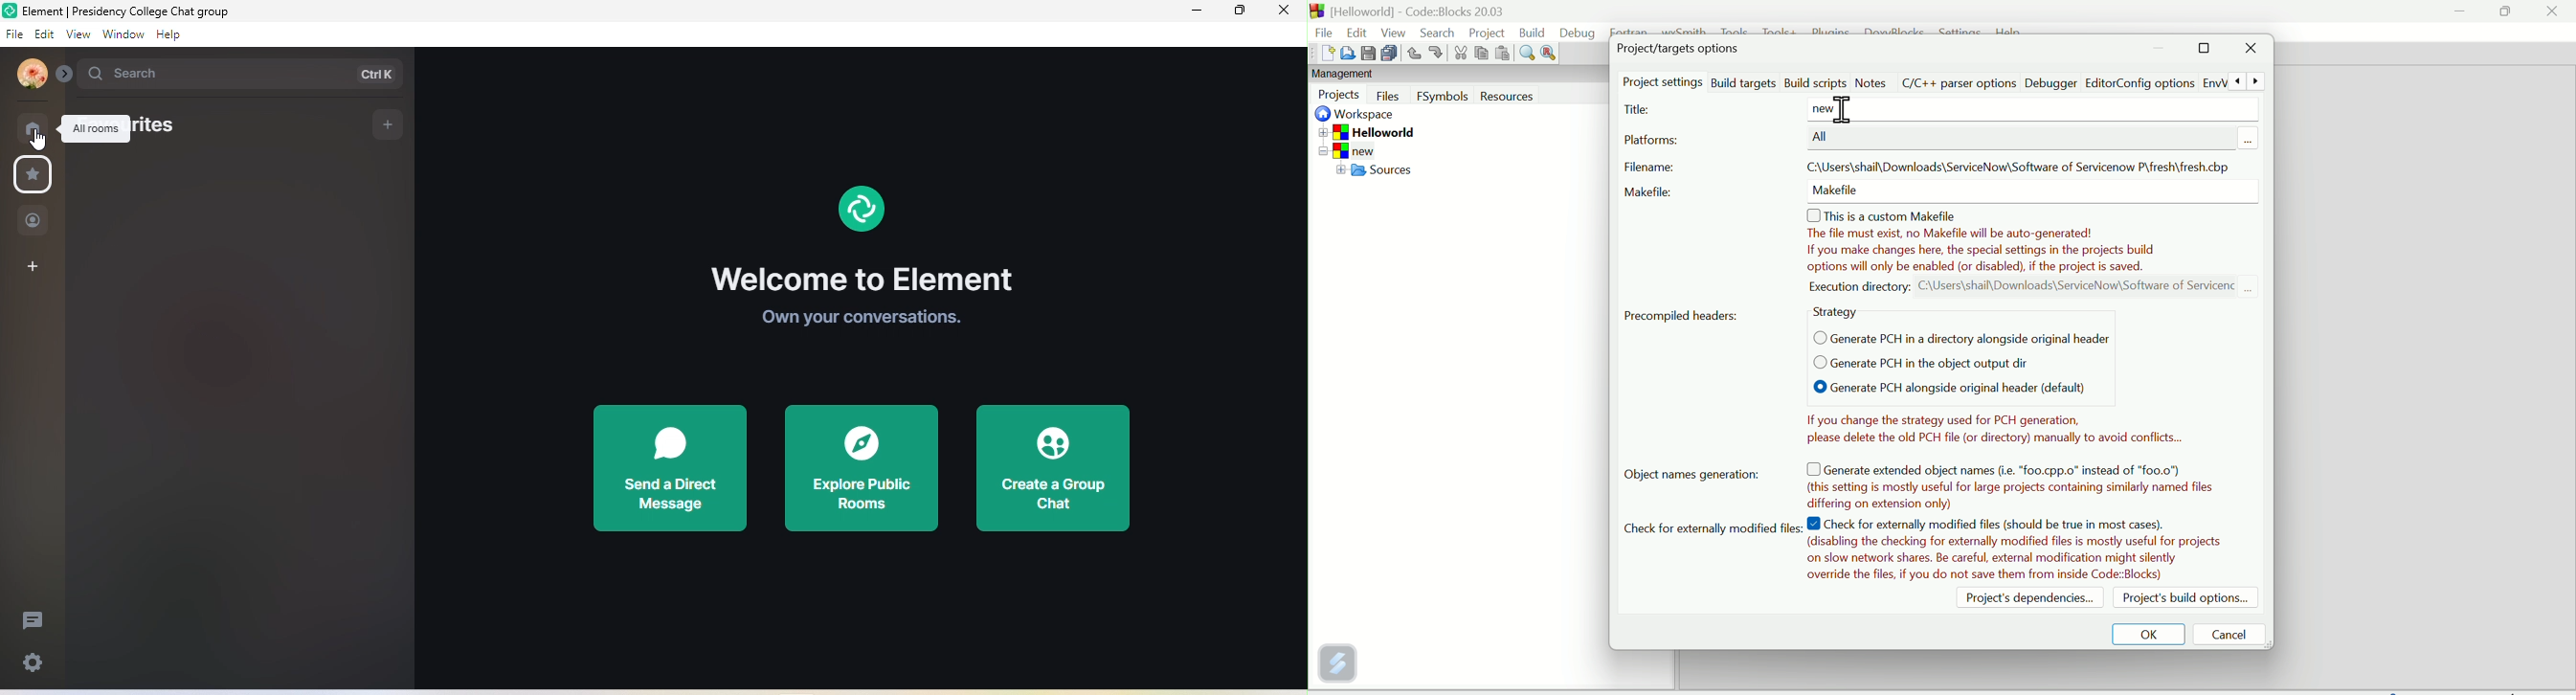 The width and height of the screenshot is (2576, 700). I want to click on Management, so click(1368, 75).